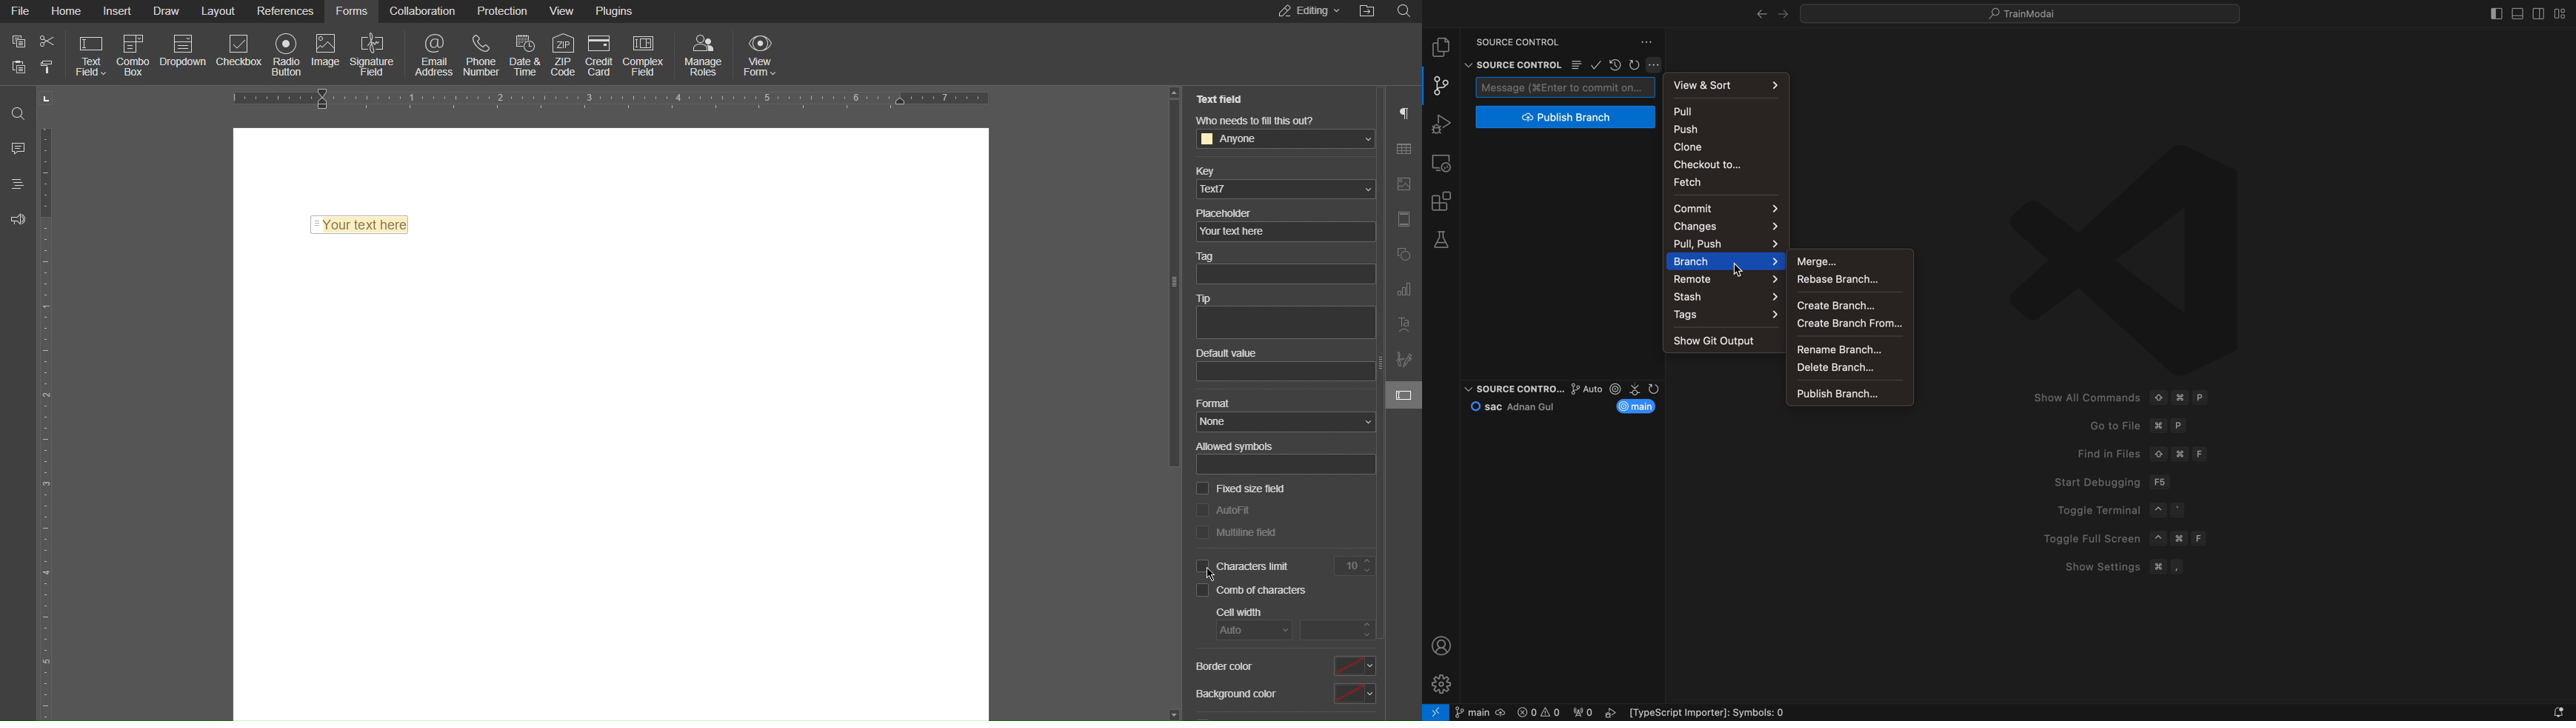  Describe the element at coordinates (1407, 395) in the screenshot. I see `field settings` at that location.